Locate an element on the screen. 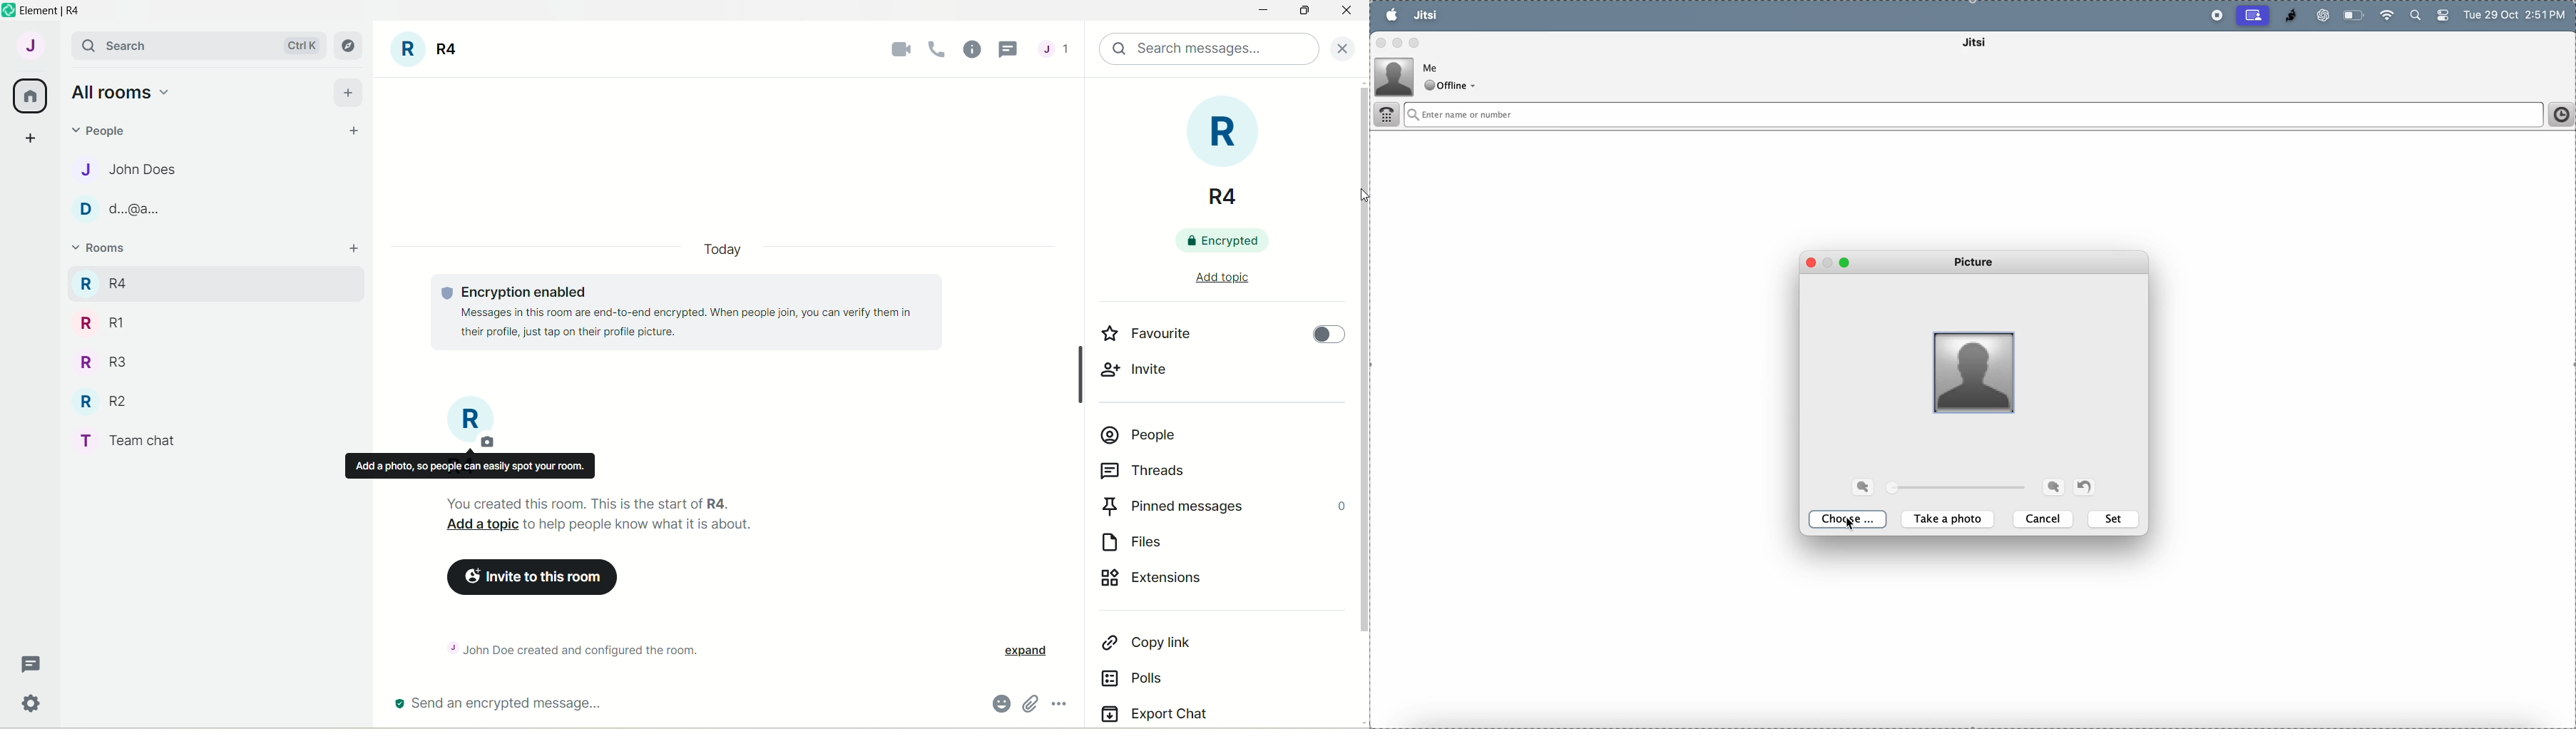  toggle button is located at coordinates (1329, 337).